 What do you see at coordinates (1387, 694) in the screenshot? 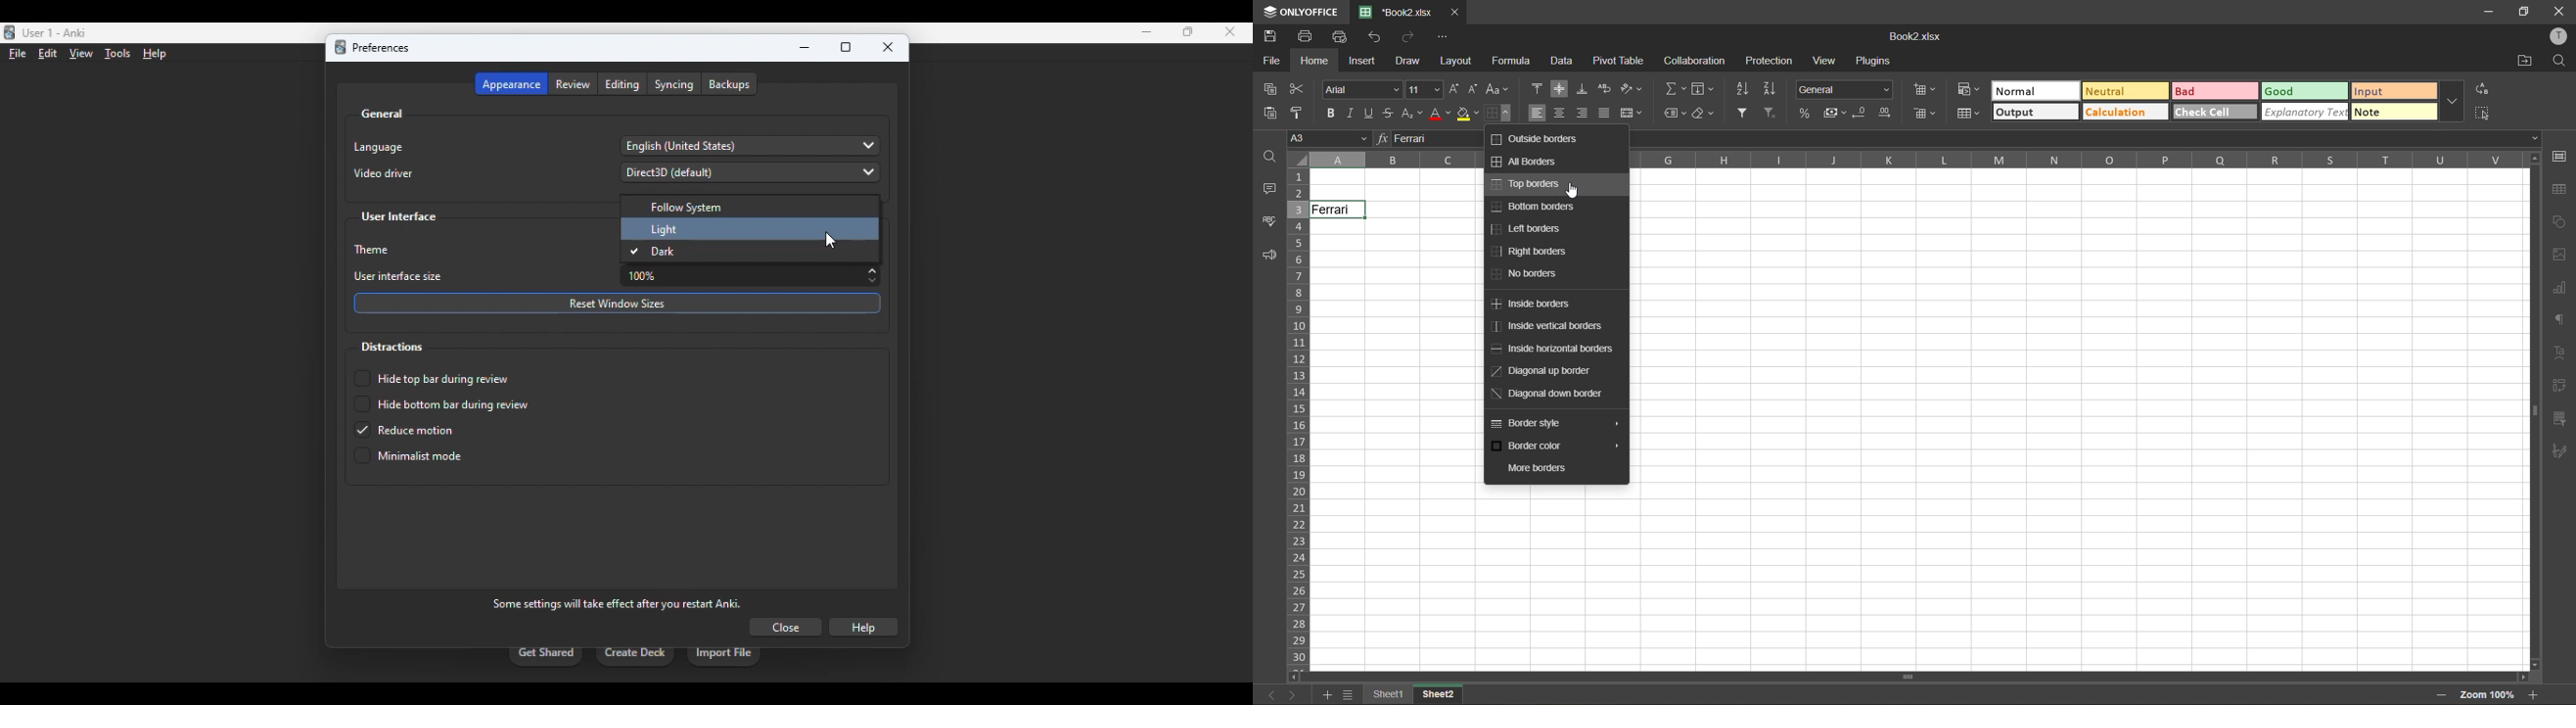
I see `sheet1` at bounding box center [1387, 694].